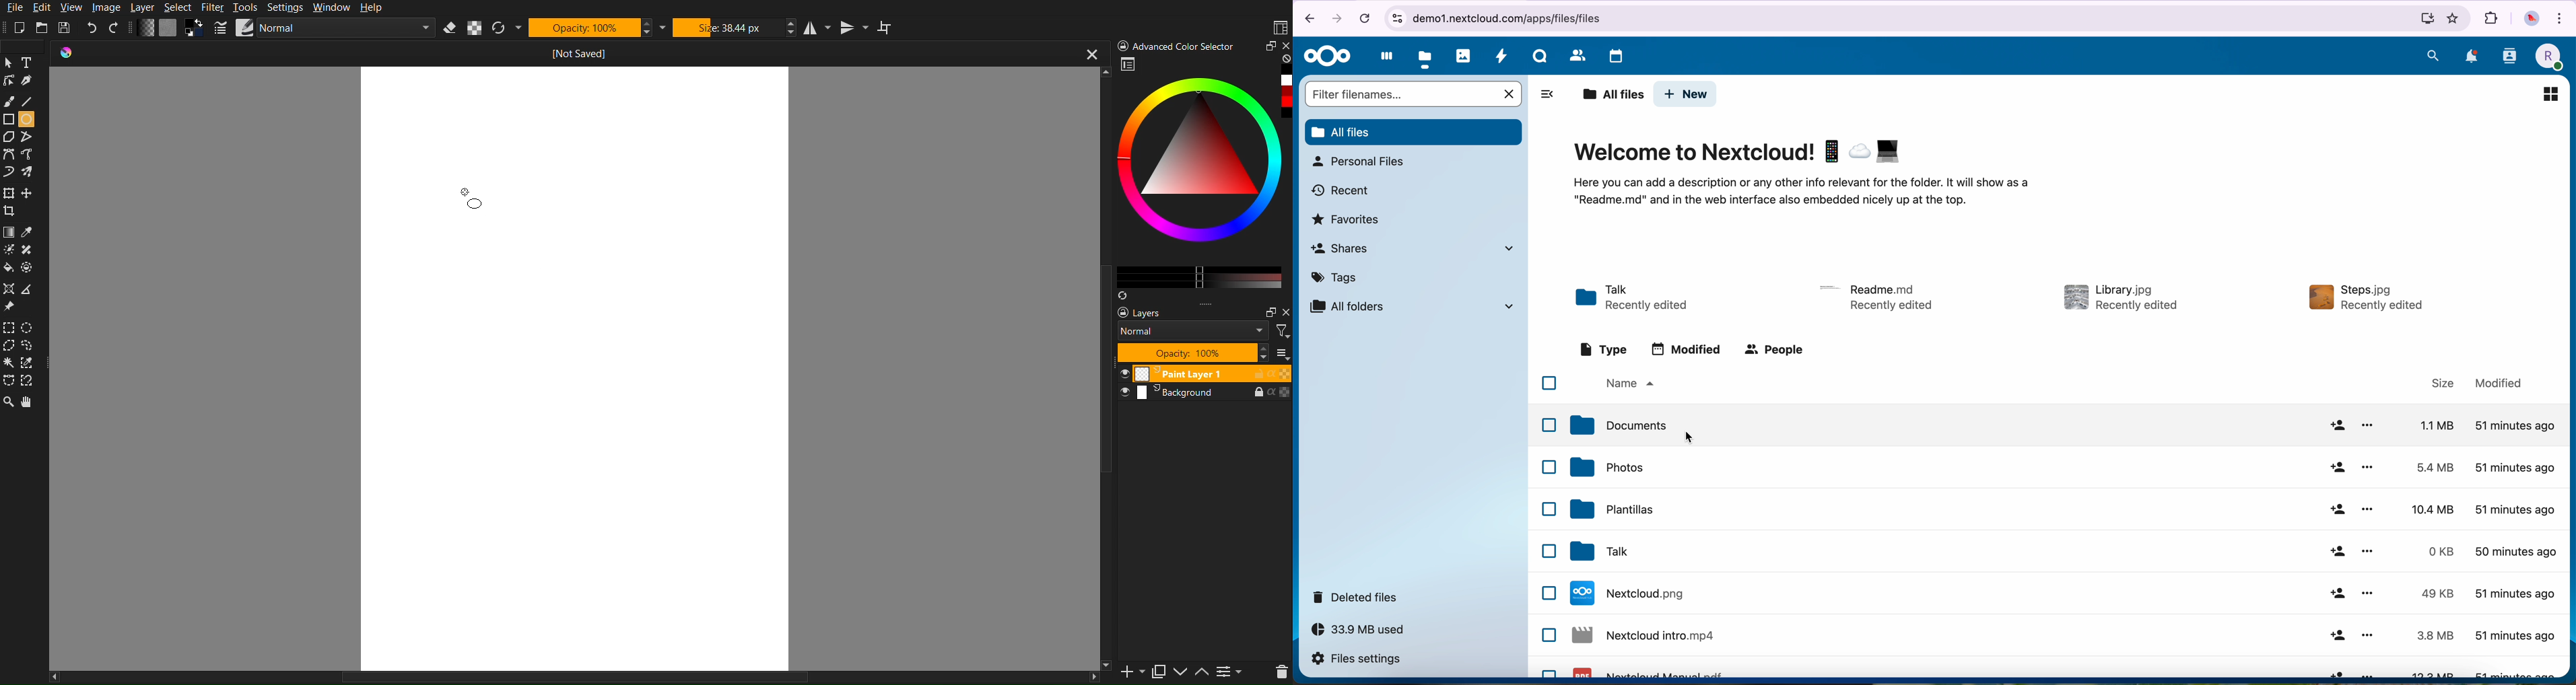 The width and height of the screenshot is (2576, 700). Describe the element at coordinates (1358, 659) in the screenshot. I see `files settings` at that location.